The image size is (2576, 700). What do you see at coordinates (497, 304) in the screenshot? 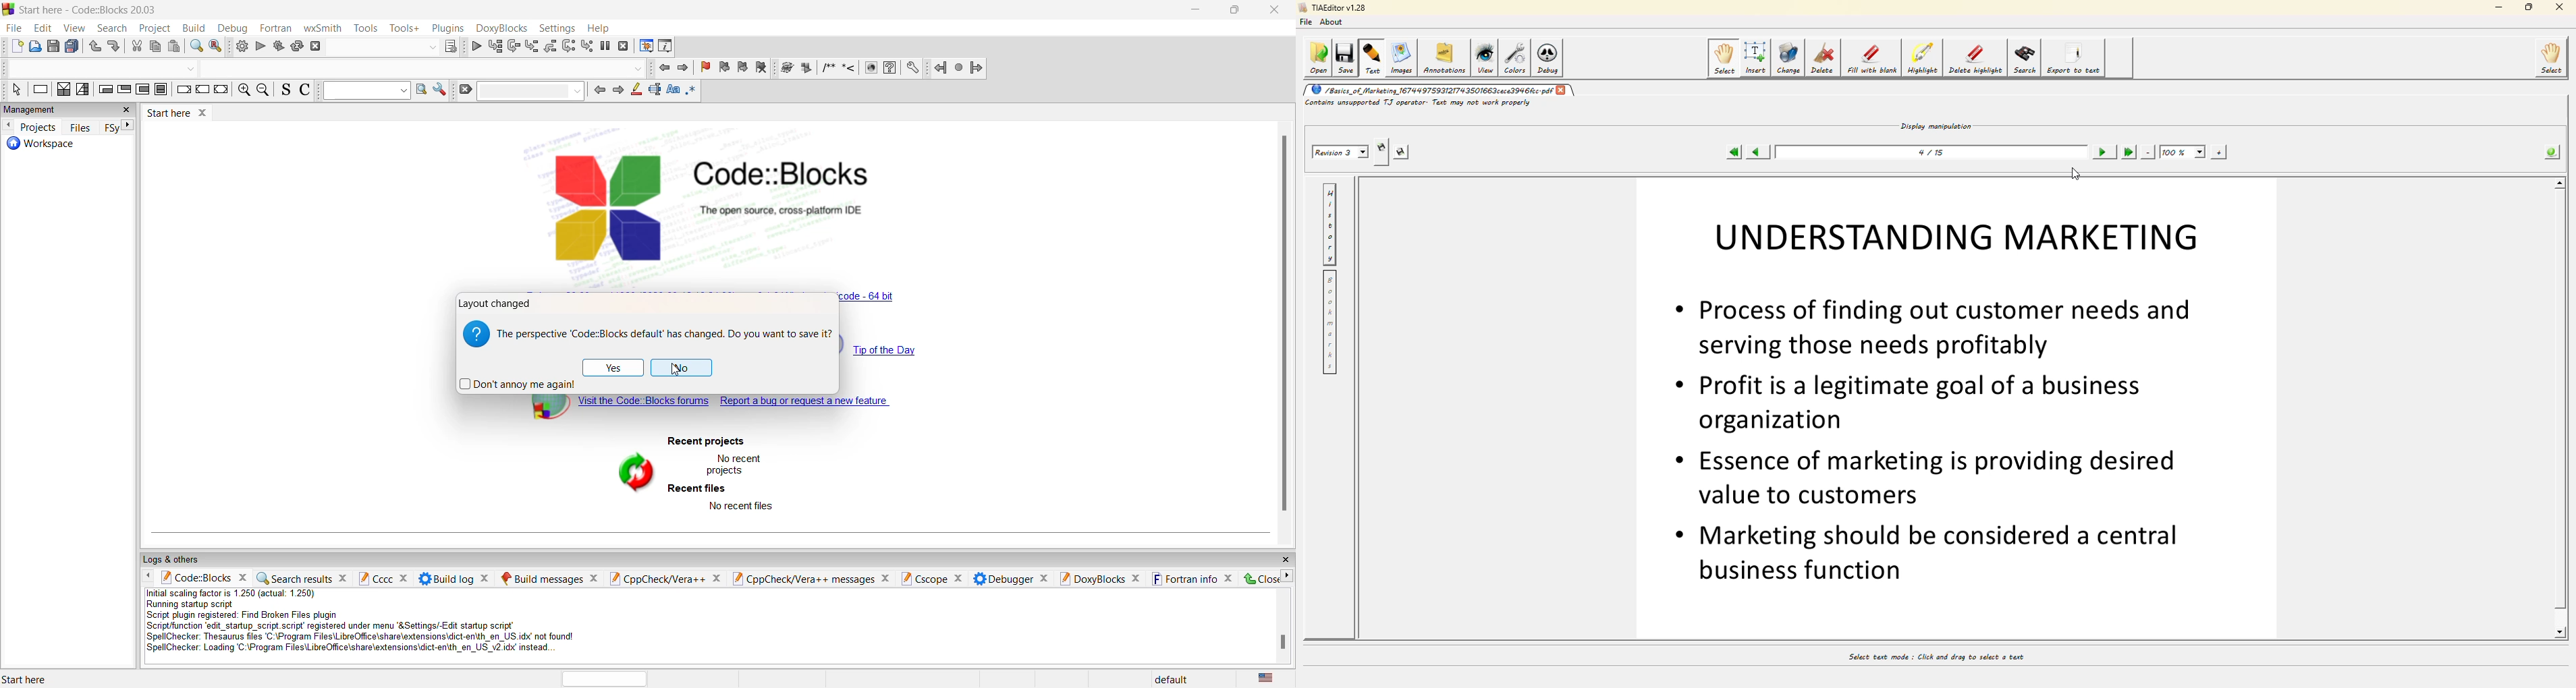
I see `Layout changed` at bounding box center [497, 304].